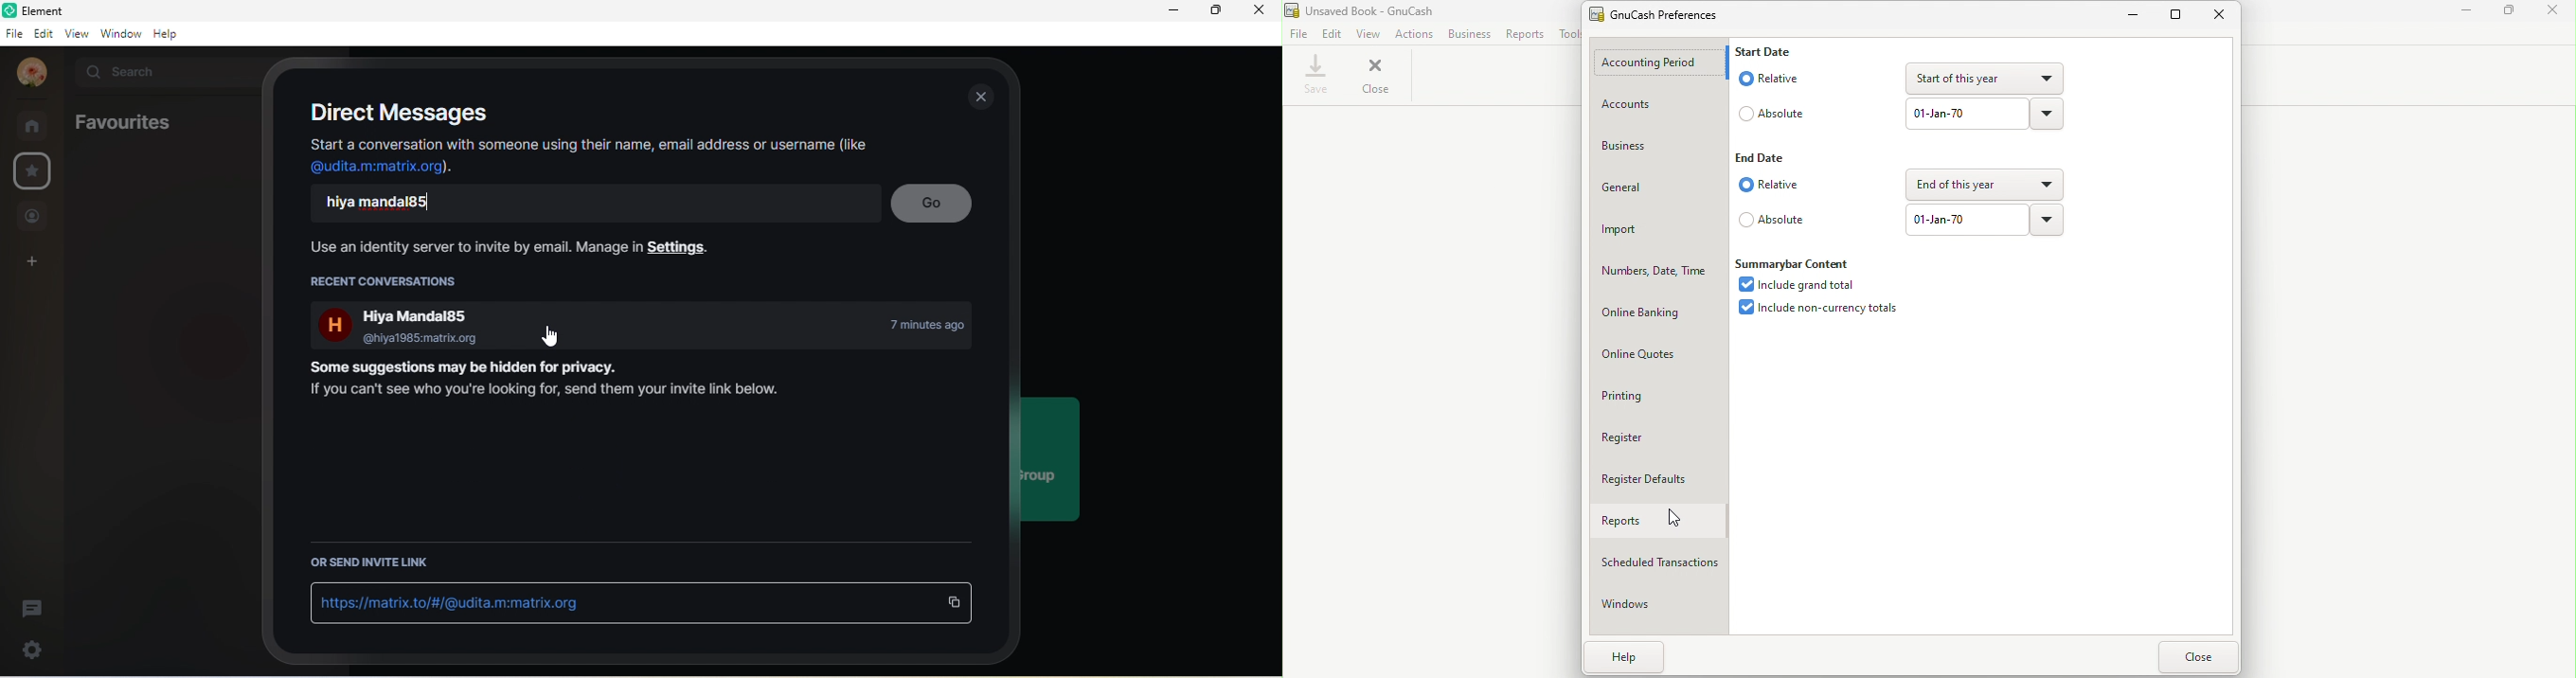  What do you see at coordinates (2049, 220) in the screenshot?
I see `Drop down` at bounding box center [2049, 220].